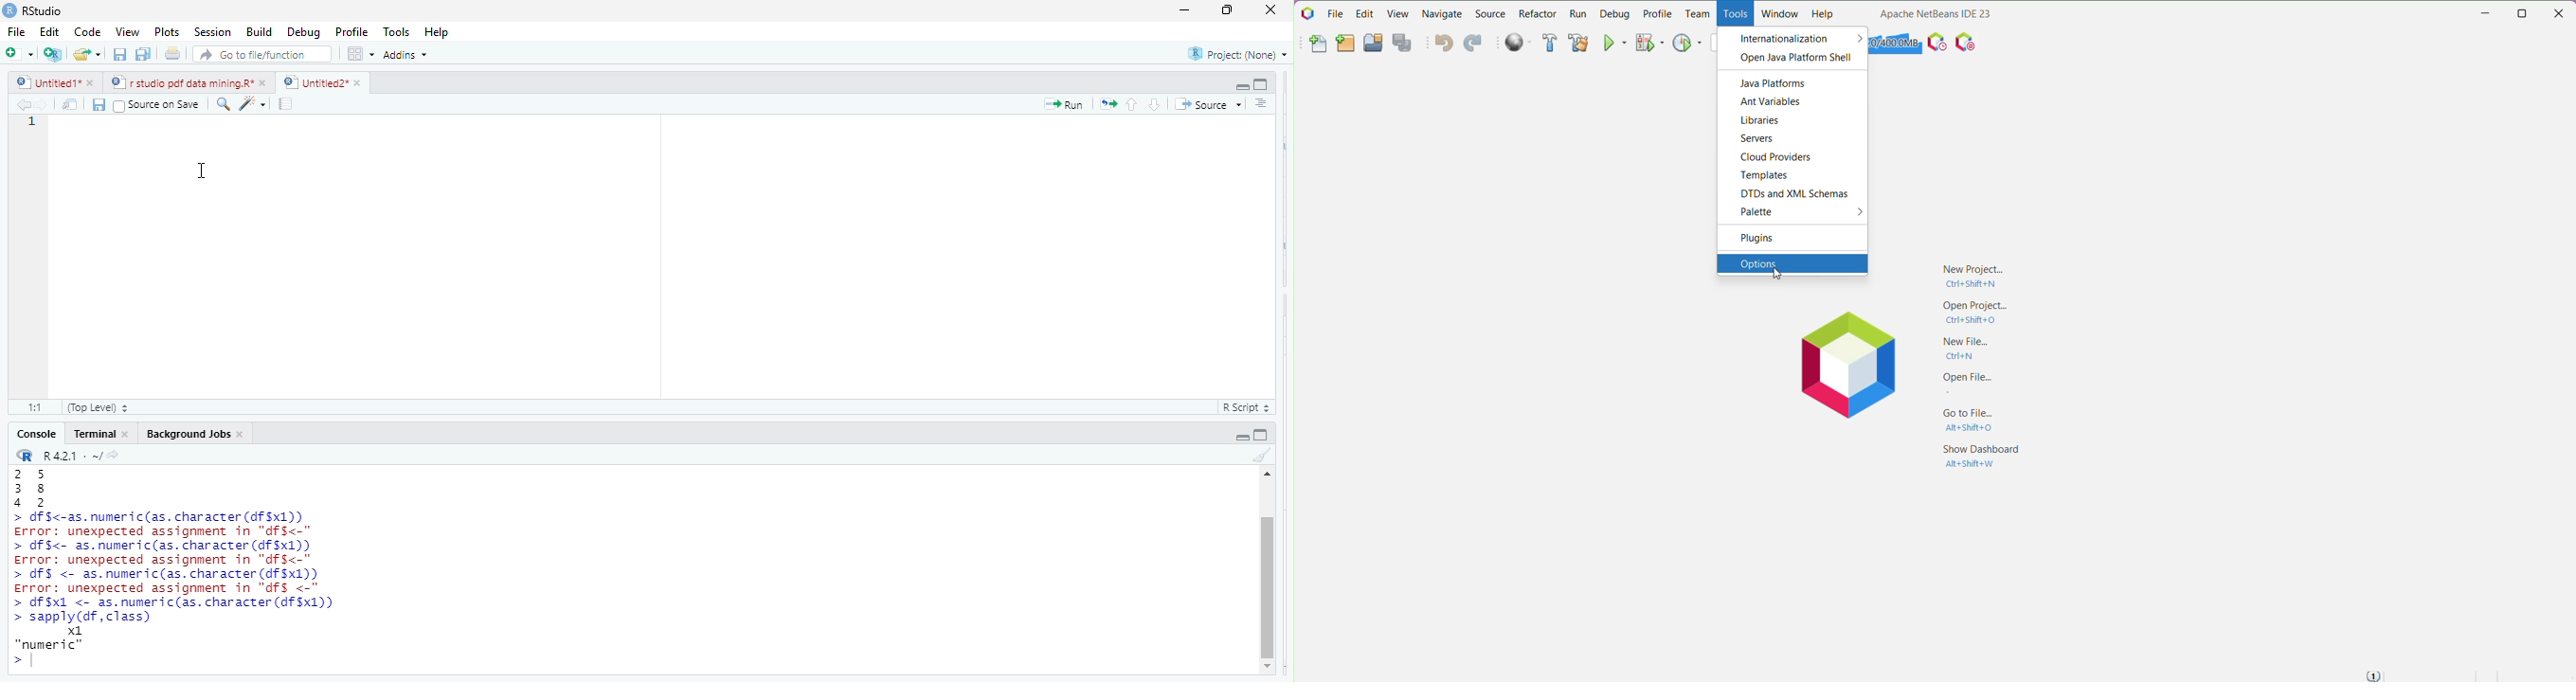 The image size is (2576, 700). What do you see at coordinates (19, 56) in the screenshot?
I see `new file` at bounding box center [19, 56].